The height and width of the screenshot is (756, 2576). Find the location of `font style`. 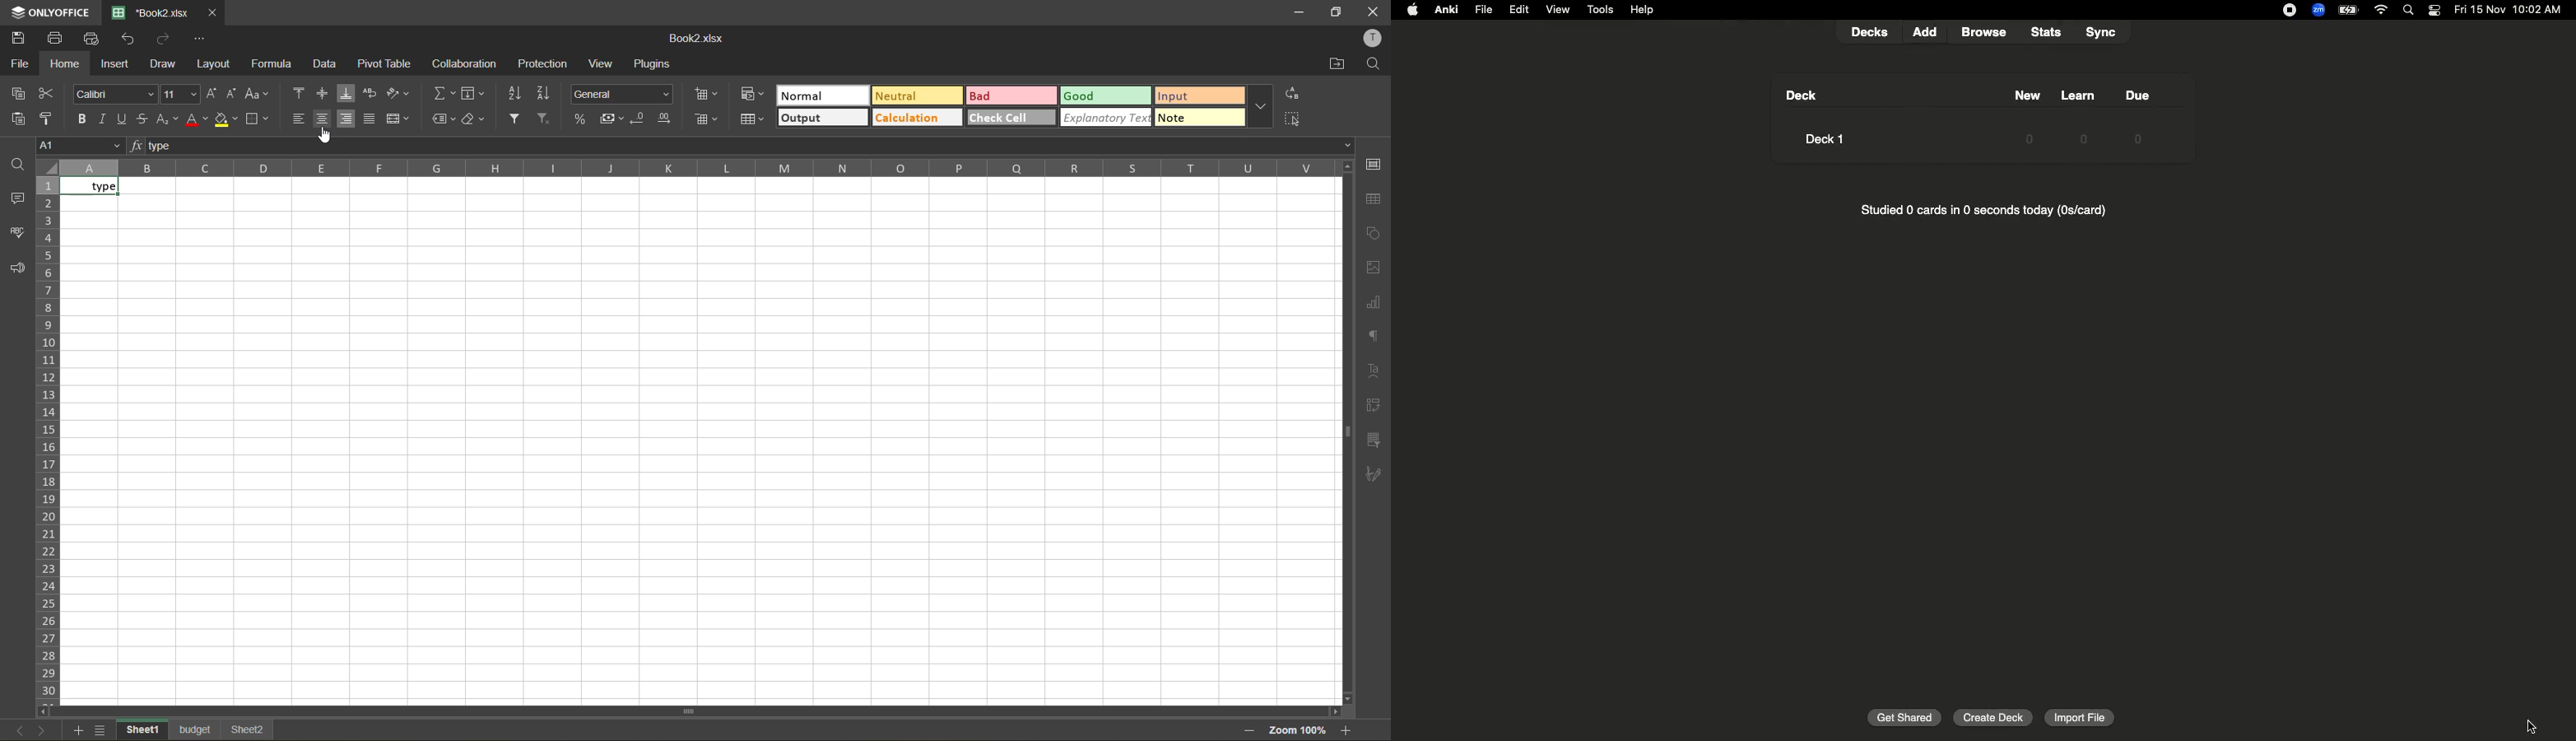

font style is located at coordinates (112, 94).